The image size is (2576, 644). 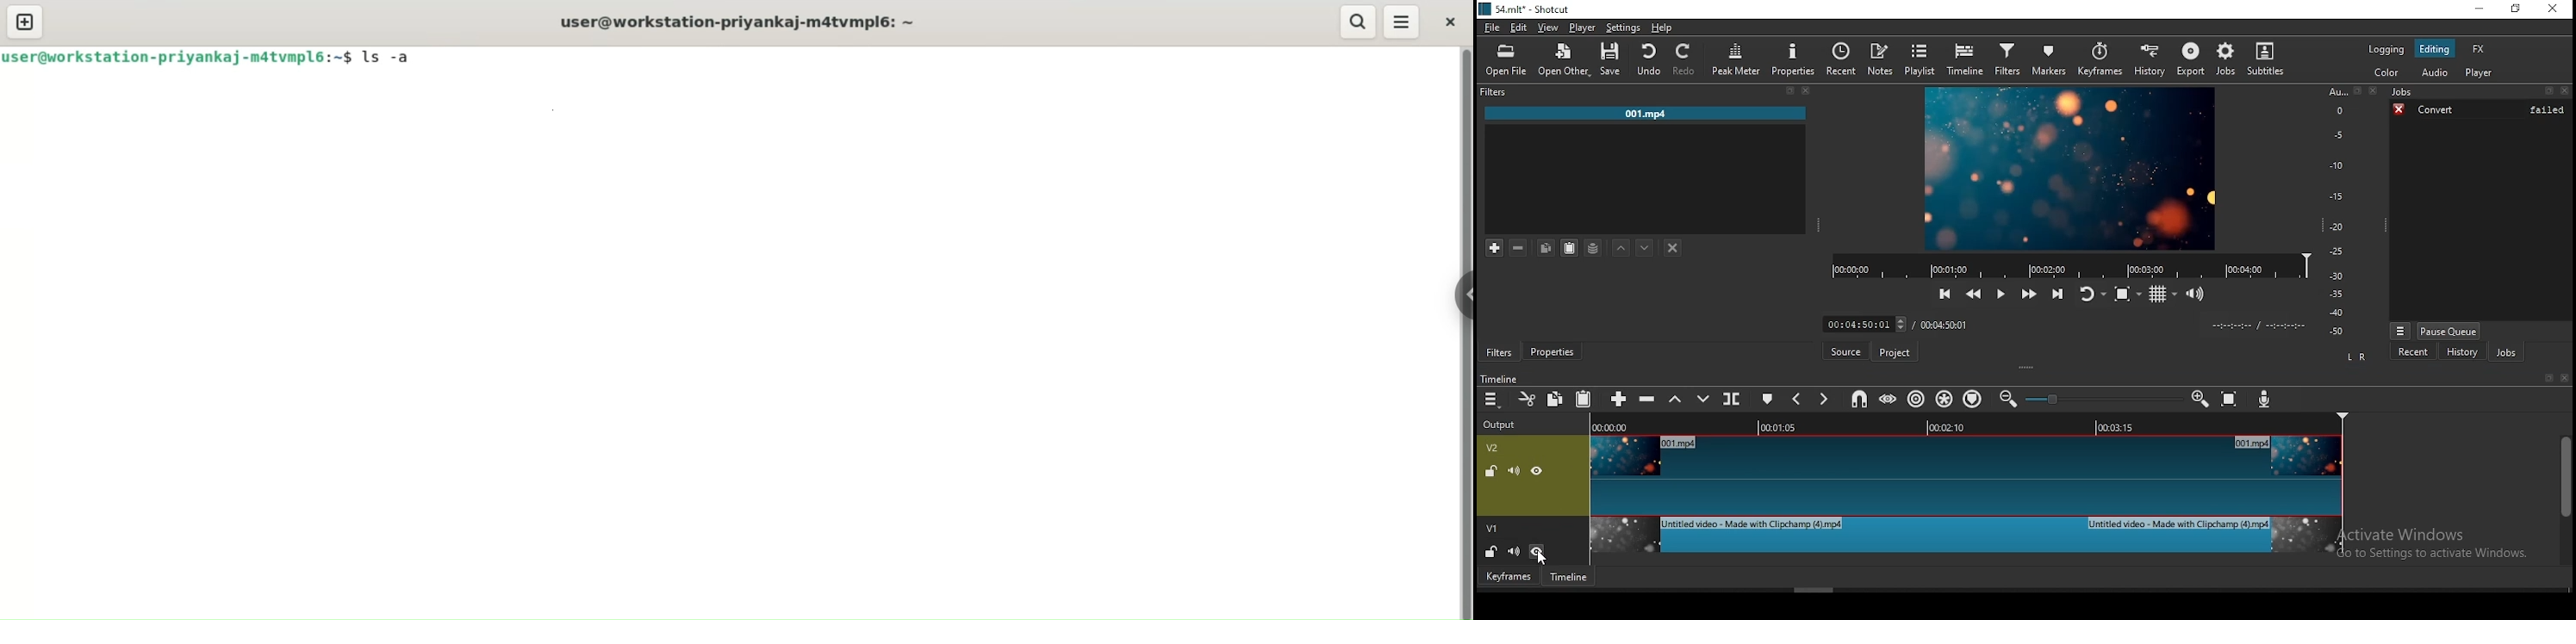 I want to click on properties, so click(x=1791, y=57).